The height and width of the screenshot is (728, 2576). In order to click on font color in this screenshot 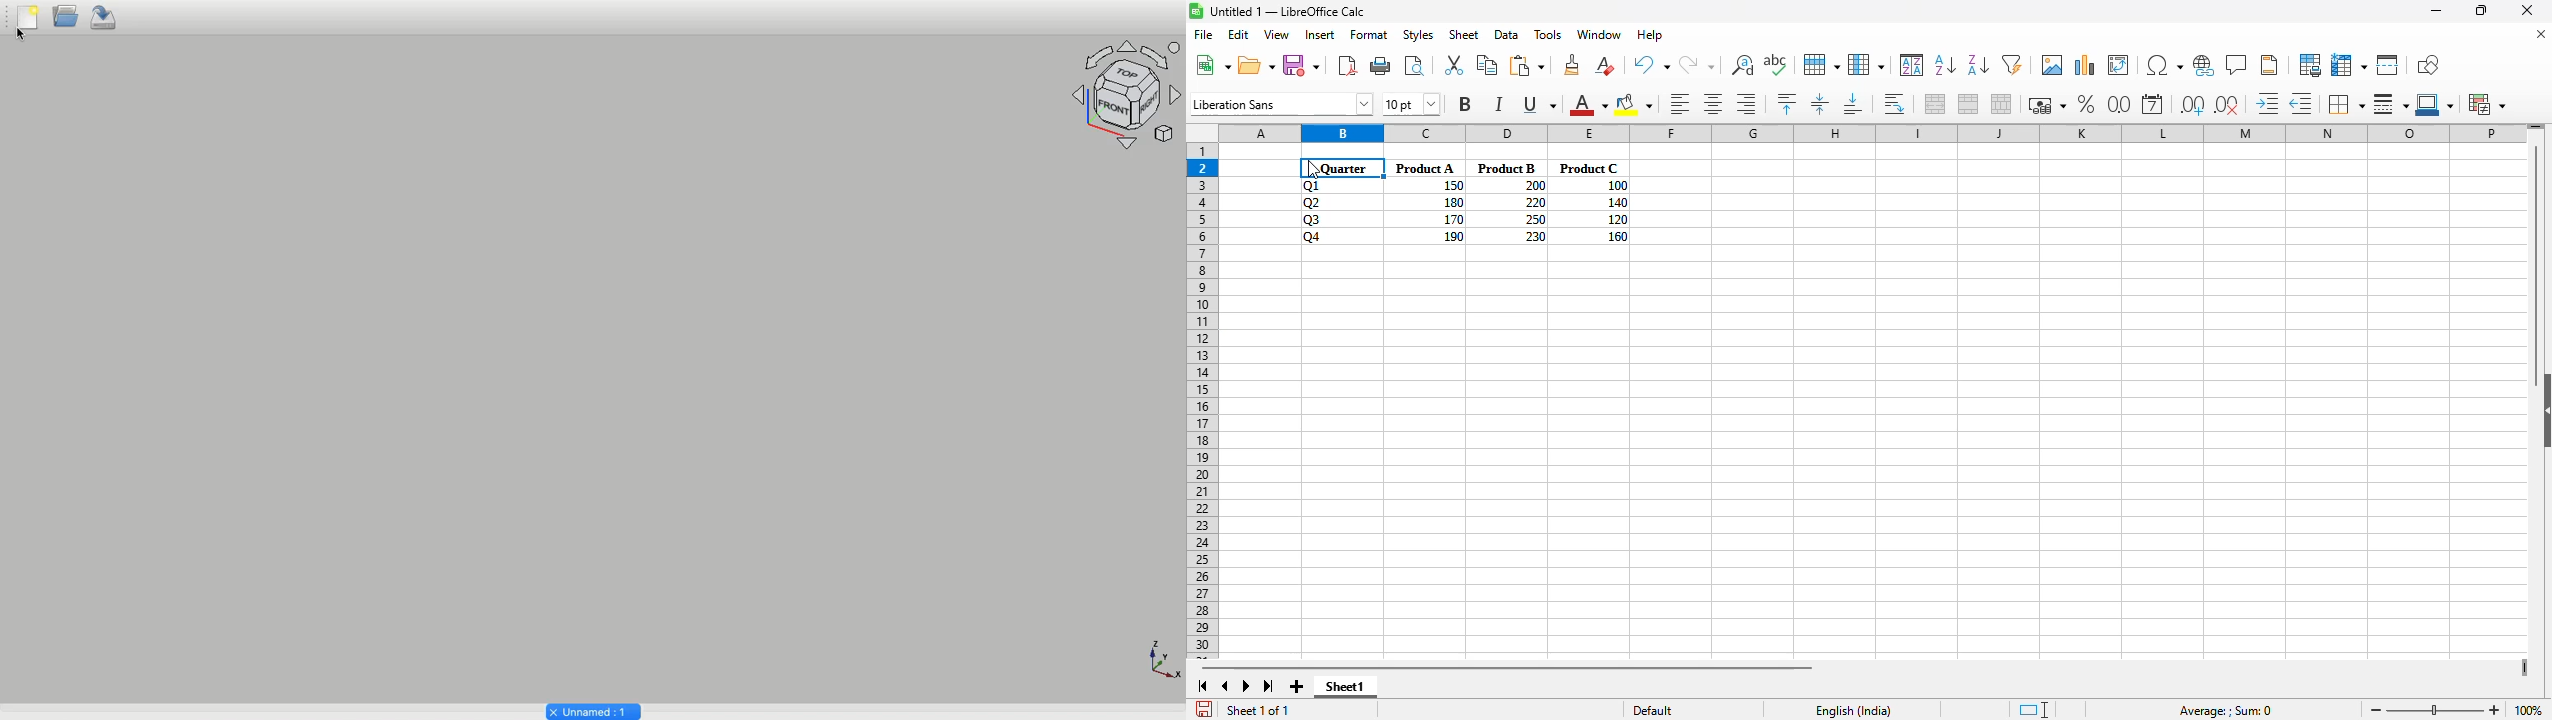, I will do `click(1588, 104)`.